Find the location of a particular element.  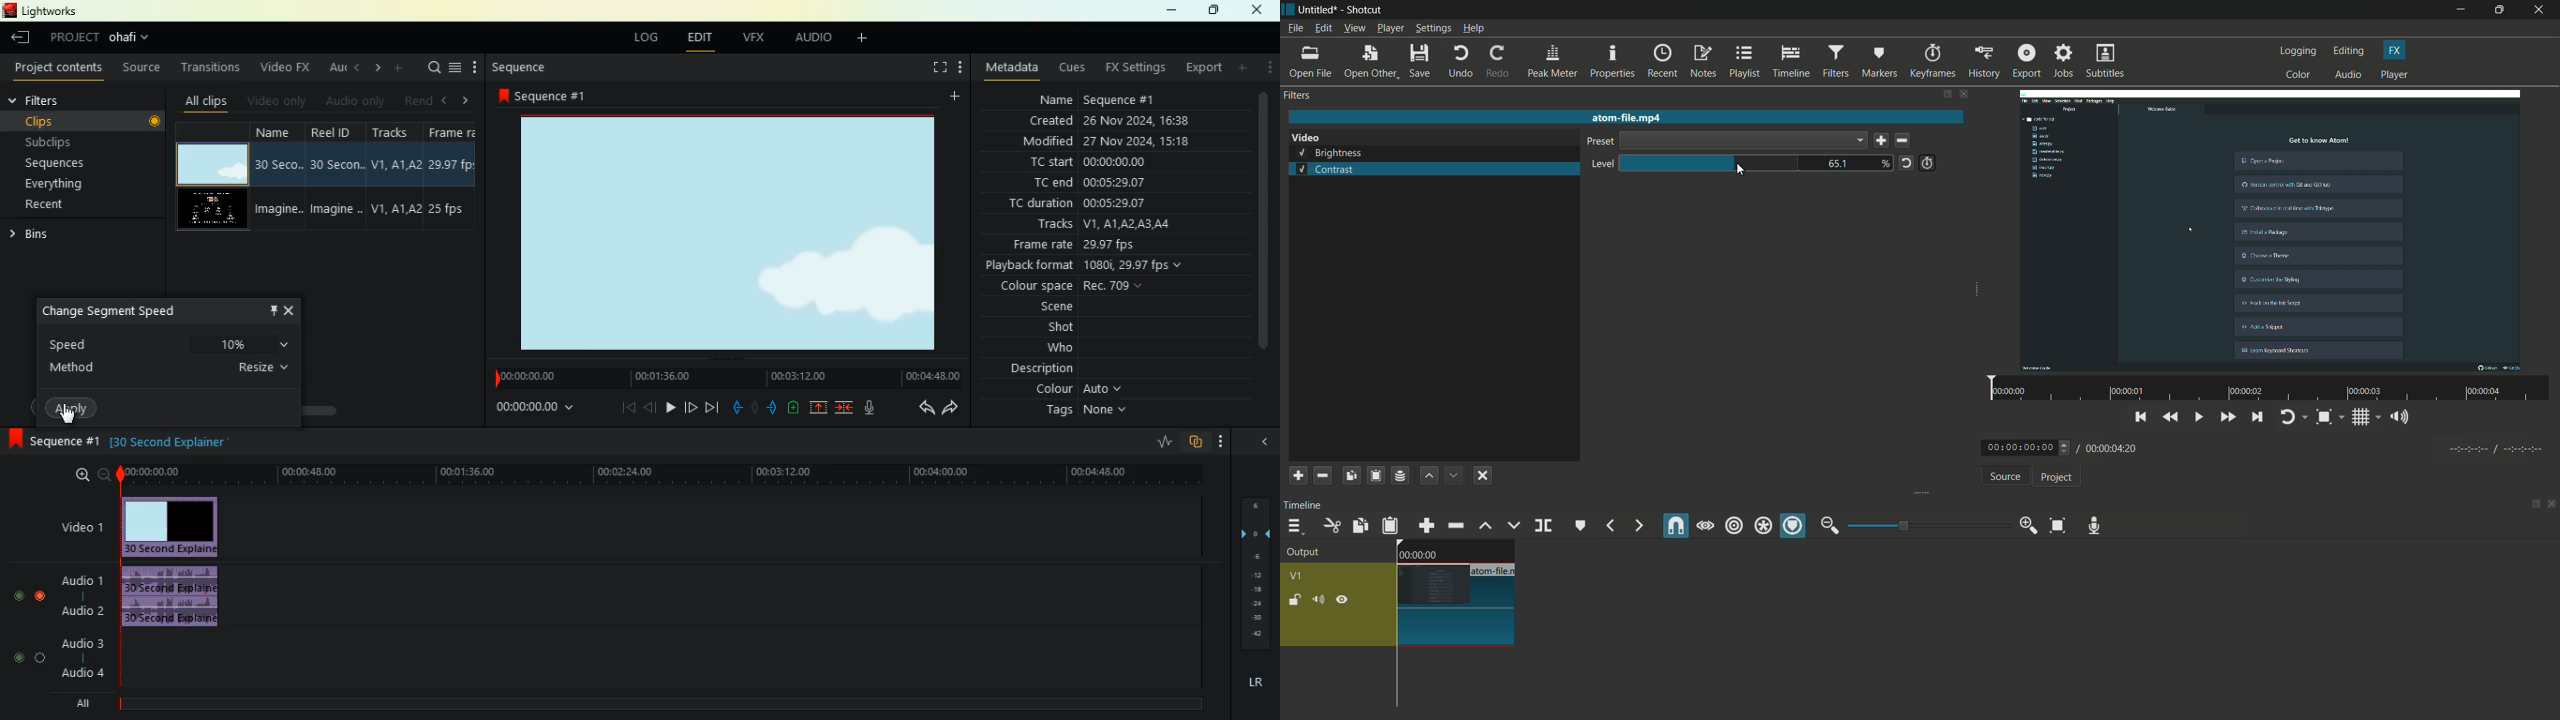

minimize is located at coordinates (1166, 11).